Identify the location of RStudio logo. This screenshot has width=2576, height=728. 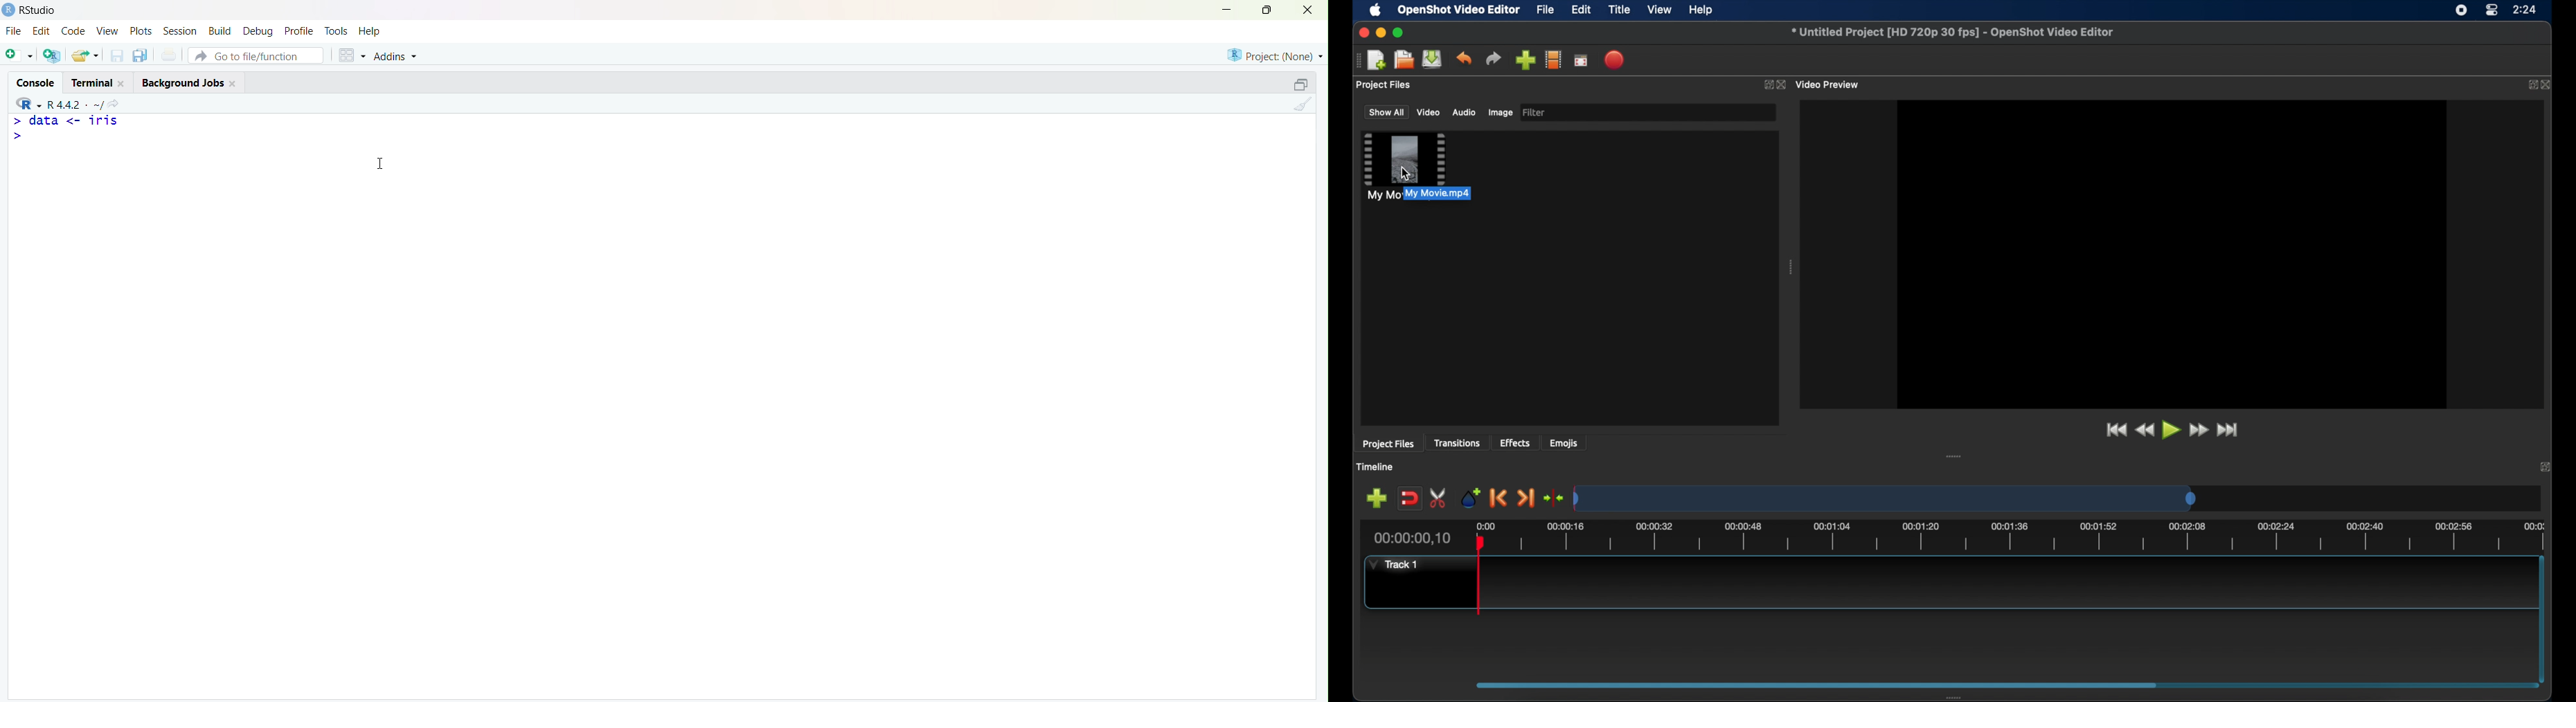
(26, 102).